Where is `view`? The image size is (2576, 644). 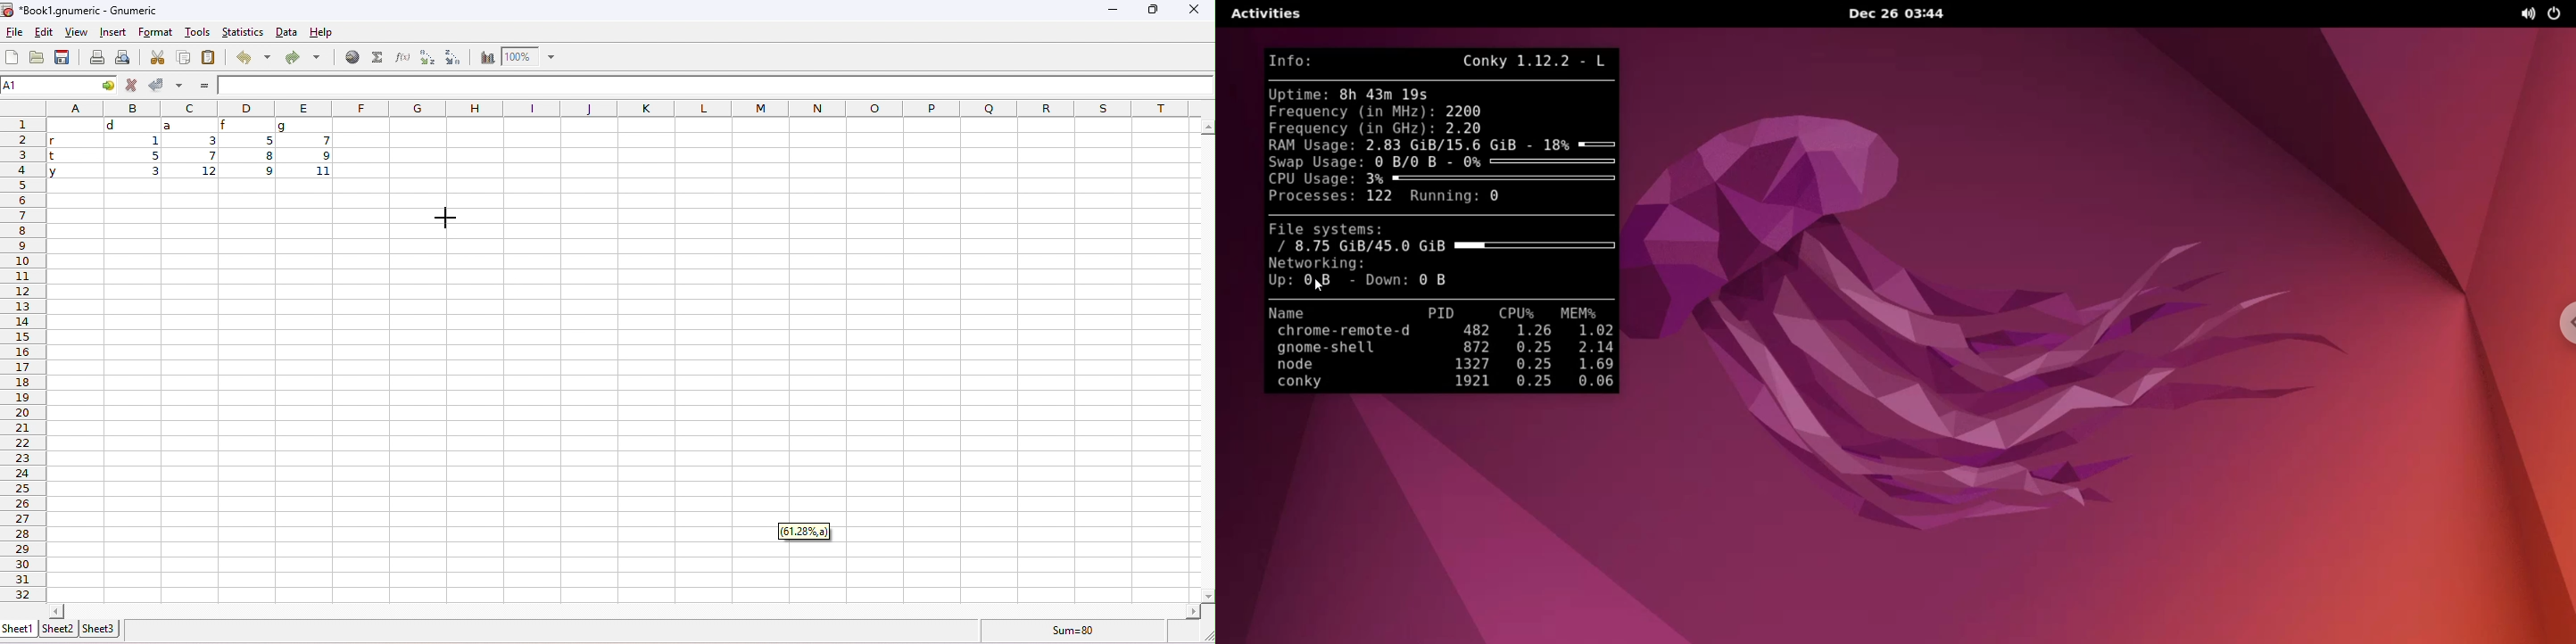
view is located at coordinates (76, 32).